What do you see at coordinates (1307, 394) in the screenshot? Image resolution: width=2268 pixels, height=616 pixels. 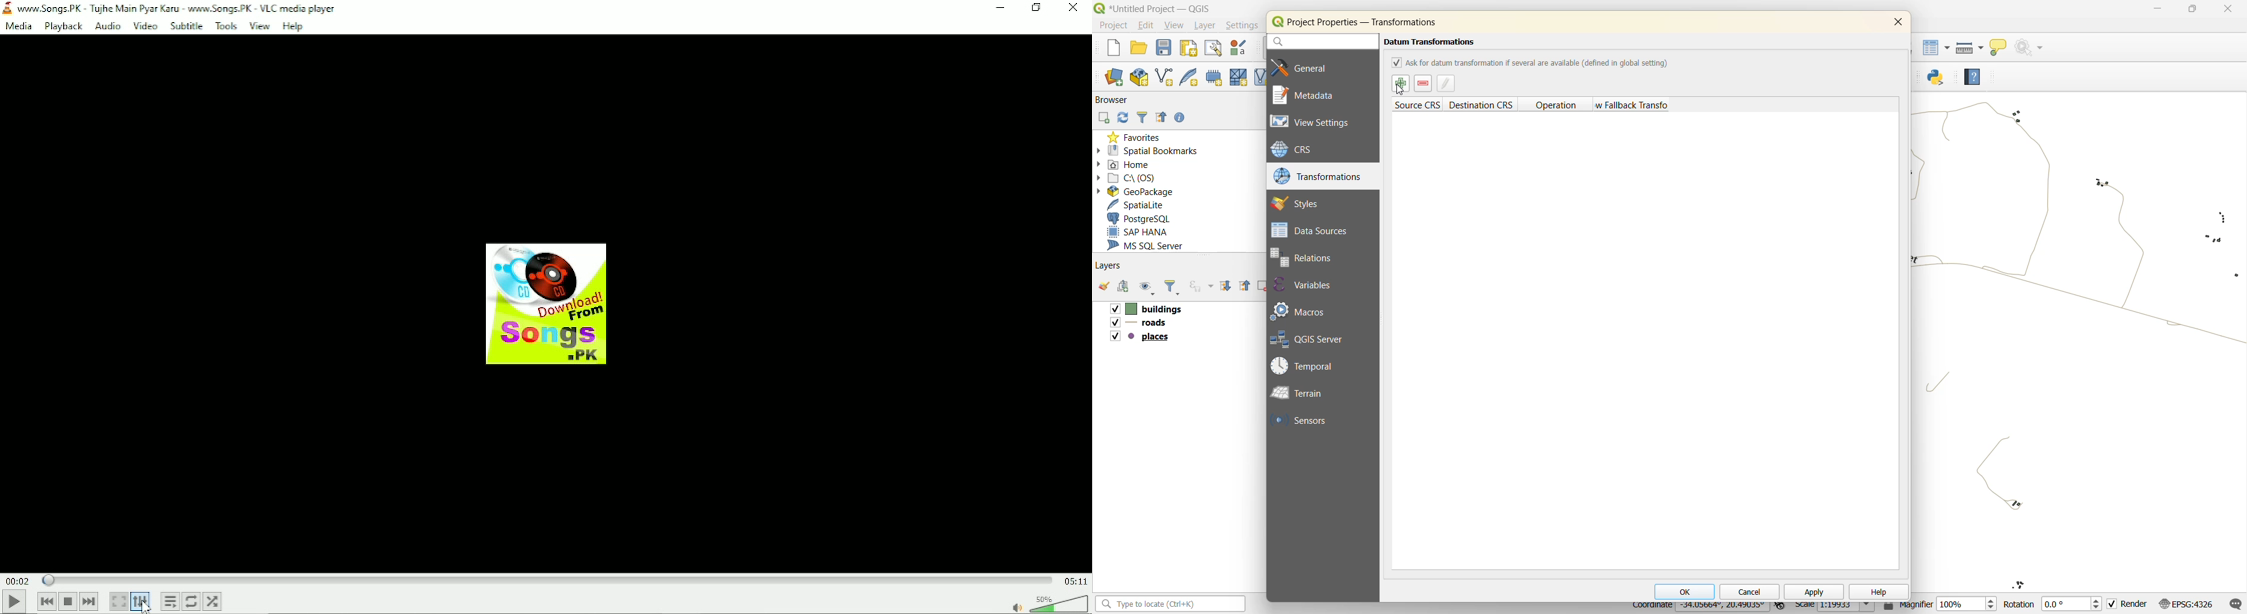 I see `terrain` at bounding box center [1307, 394].